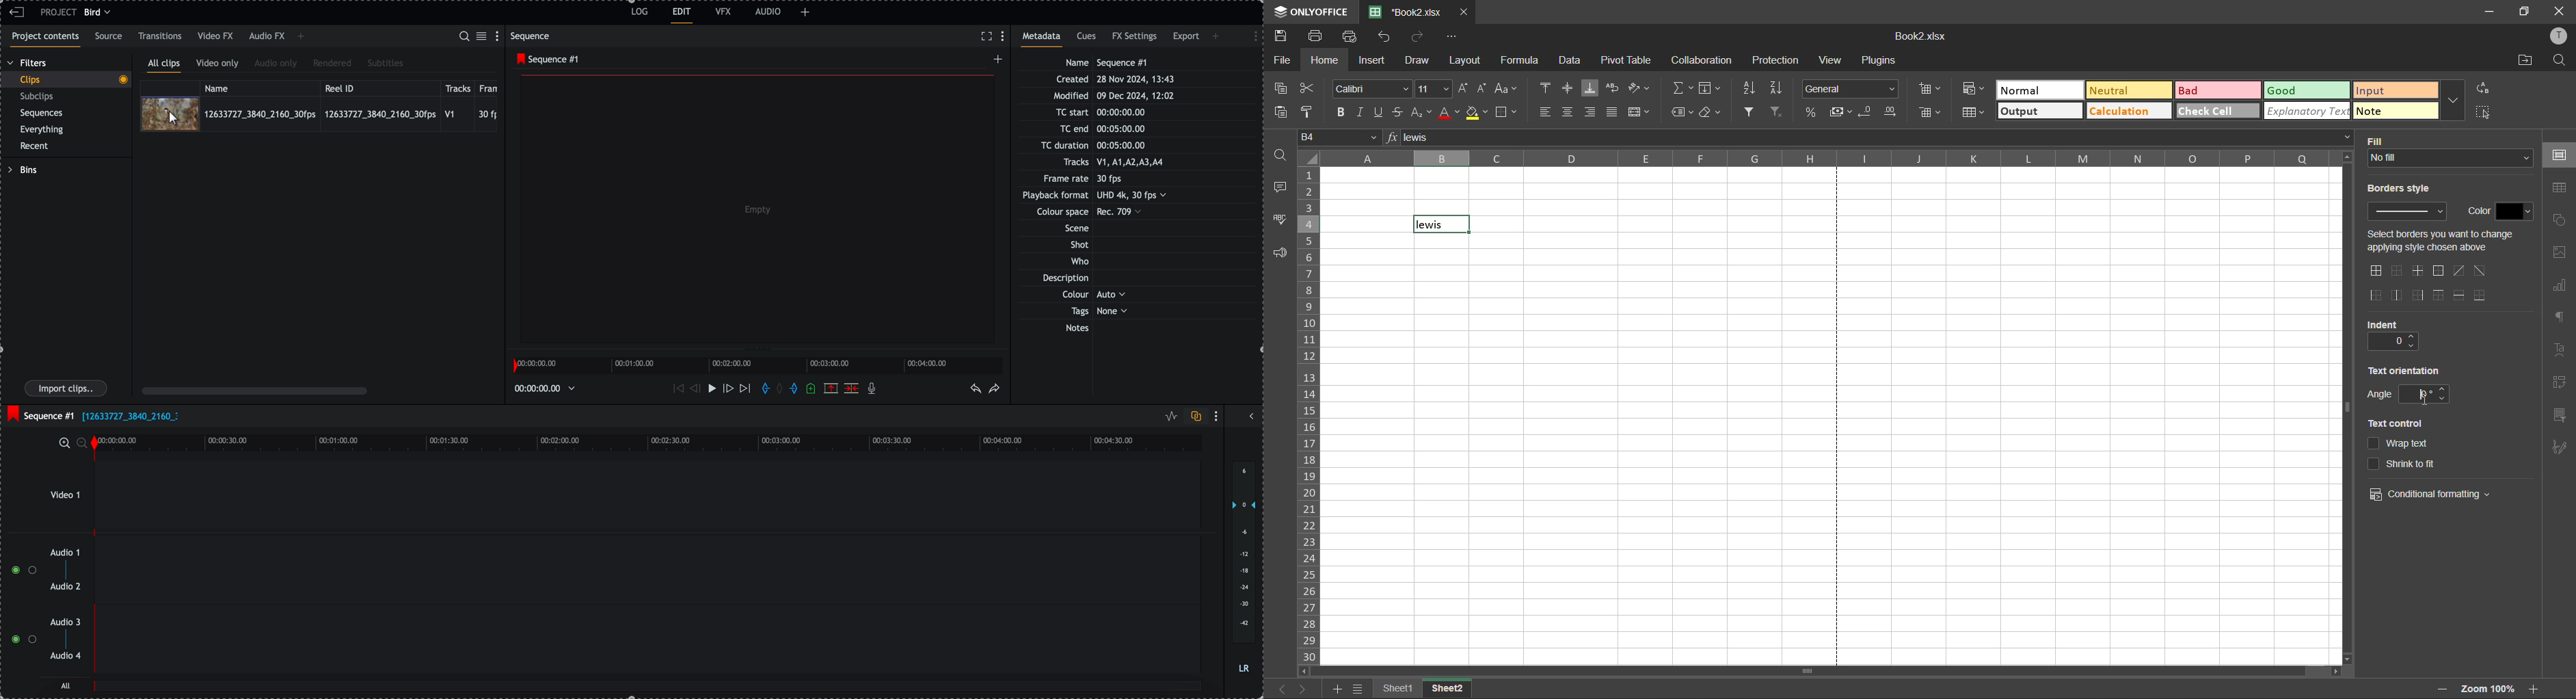 The image size is (2576, 700). Describe the element at coordinates (2343, 408) in the screenshot. I see `vertical scrollbar` at that location.